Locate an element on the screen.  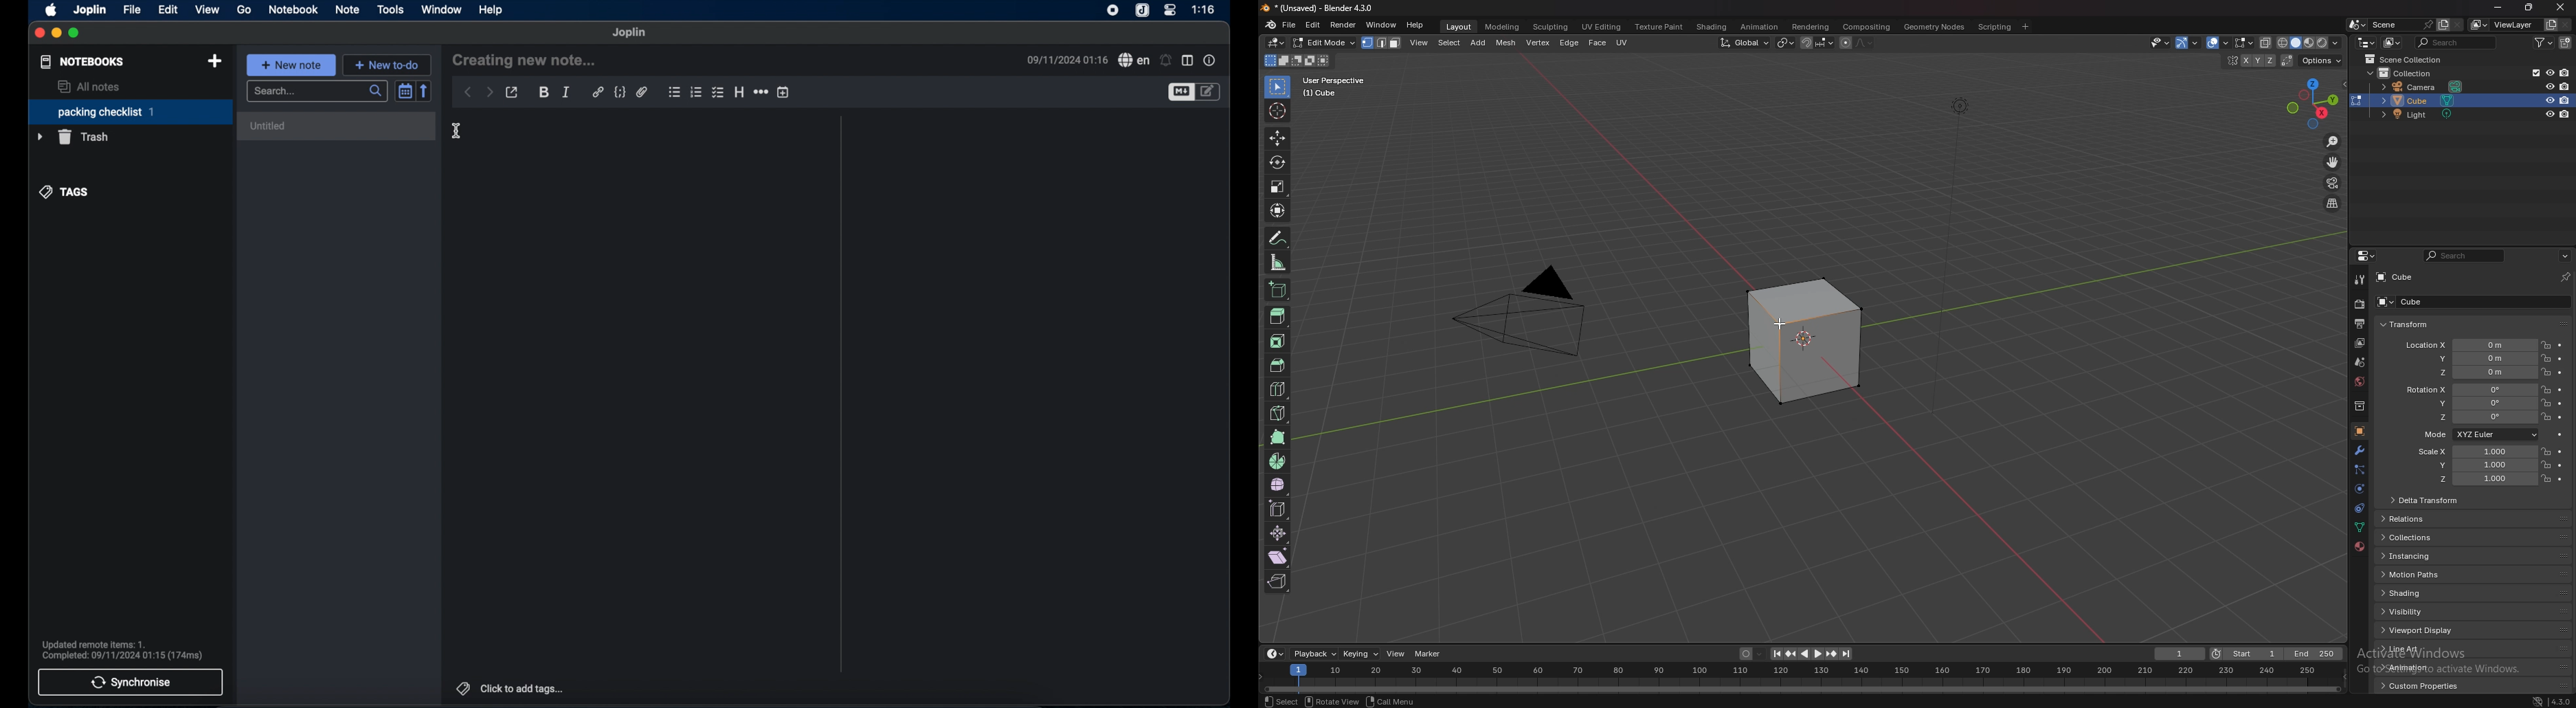
toggle editor is located at coordinates (1180, 92).